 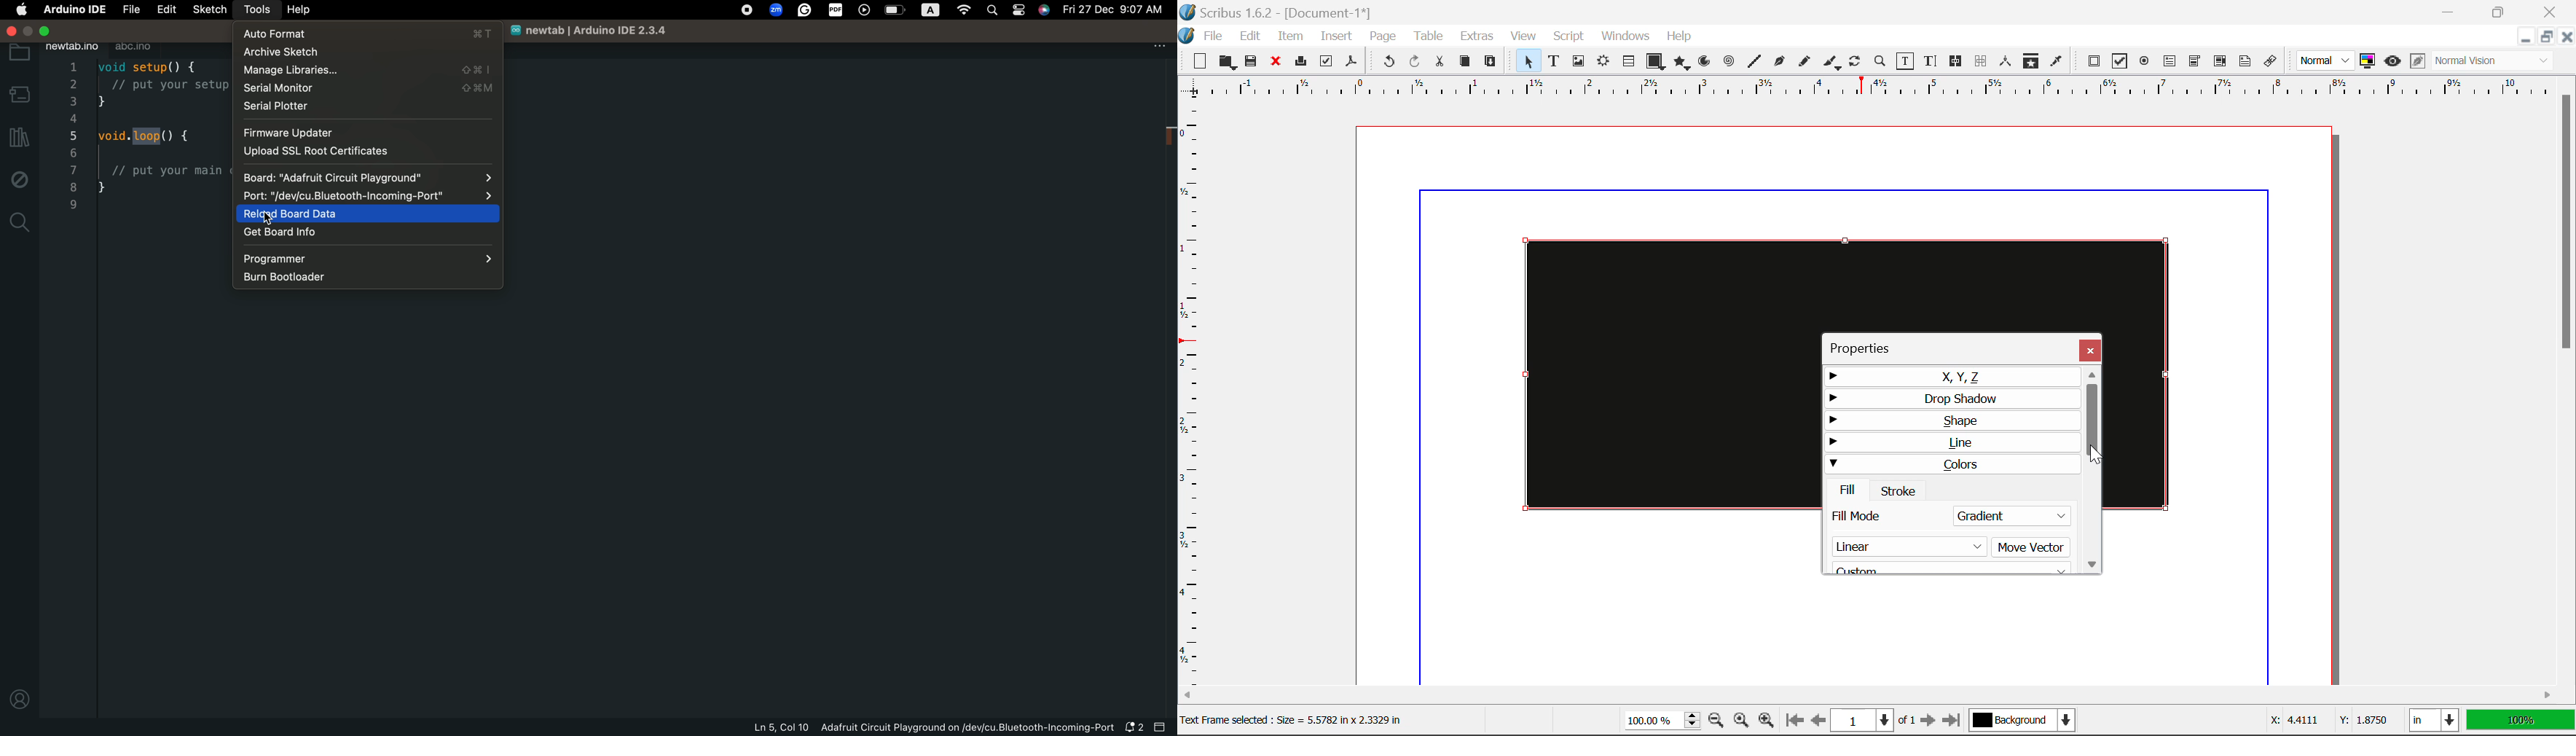 What do you see at coordinates (1415, 63) in the screenshot?
I see `Redo` at bounding box center [1415, 63].